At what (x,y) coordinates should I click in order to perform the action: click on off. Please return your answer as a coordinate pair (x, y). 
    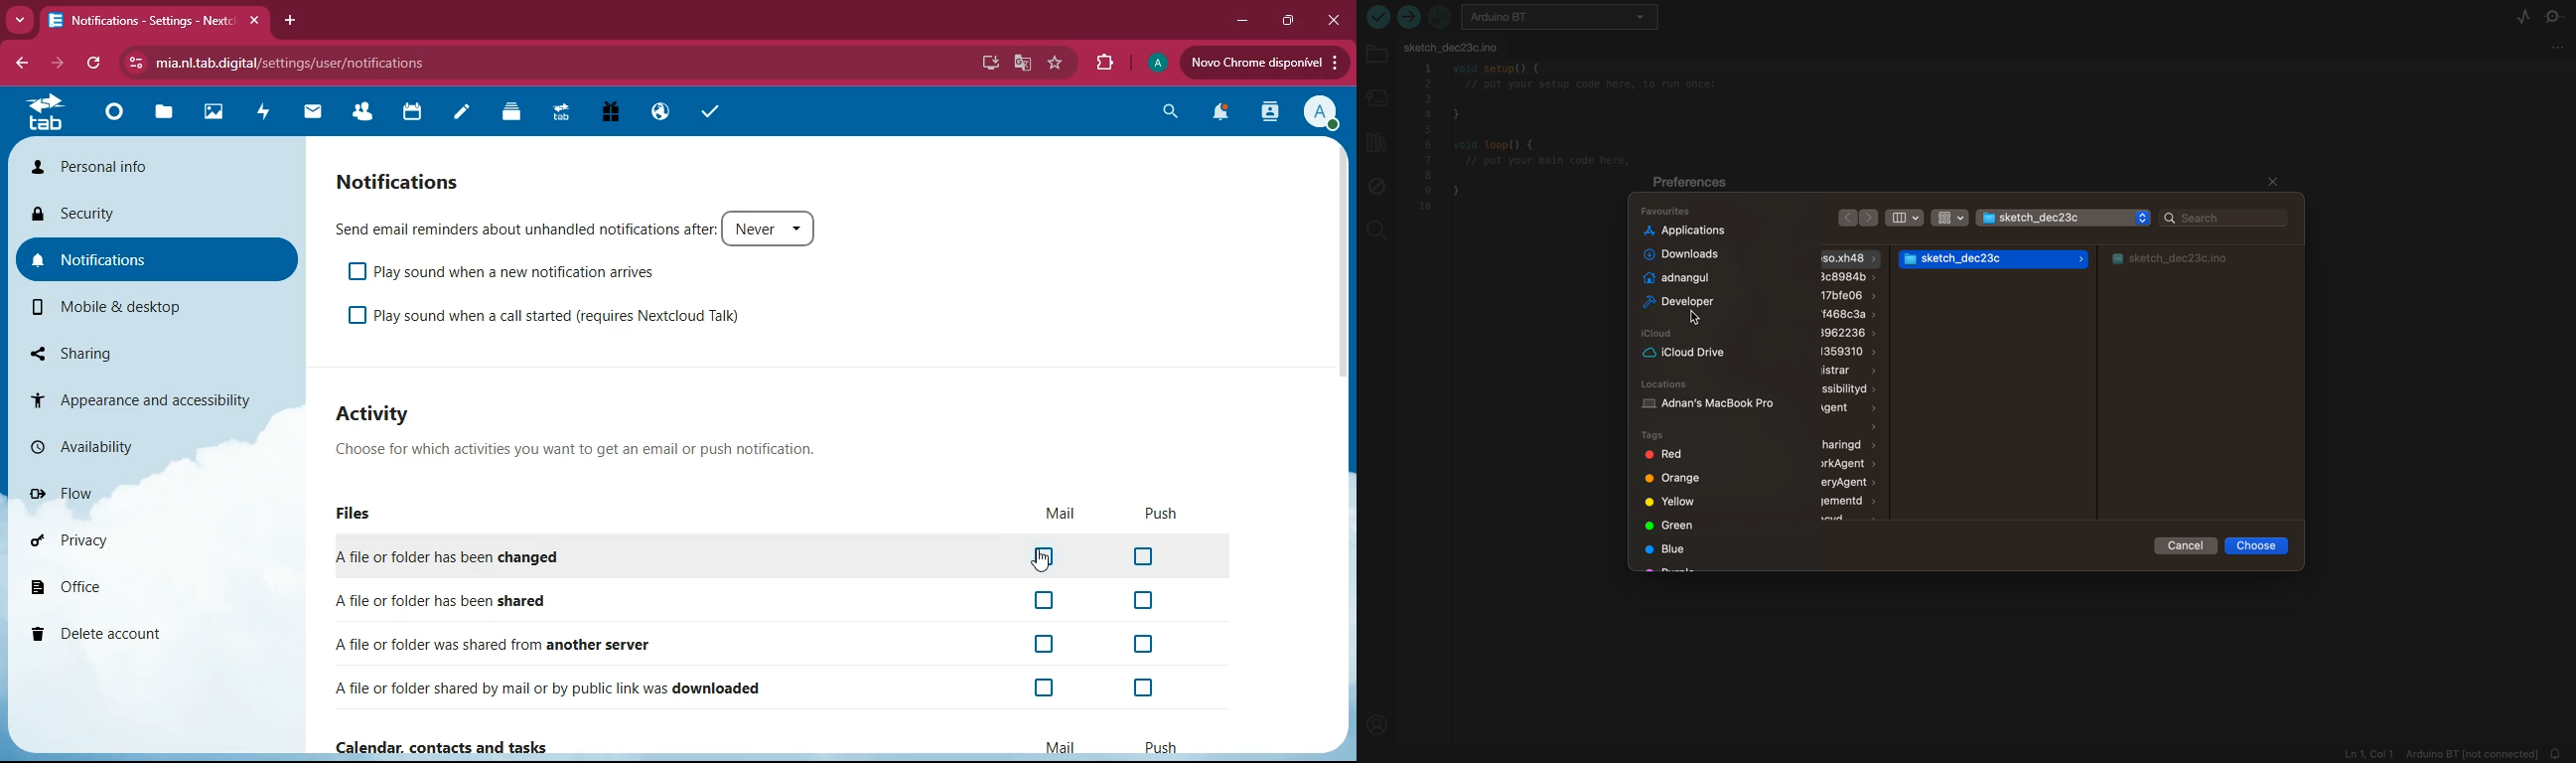
    Looking at the image, I should click on (1140, 688).